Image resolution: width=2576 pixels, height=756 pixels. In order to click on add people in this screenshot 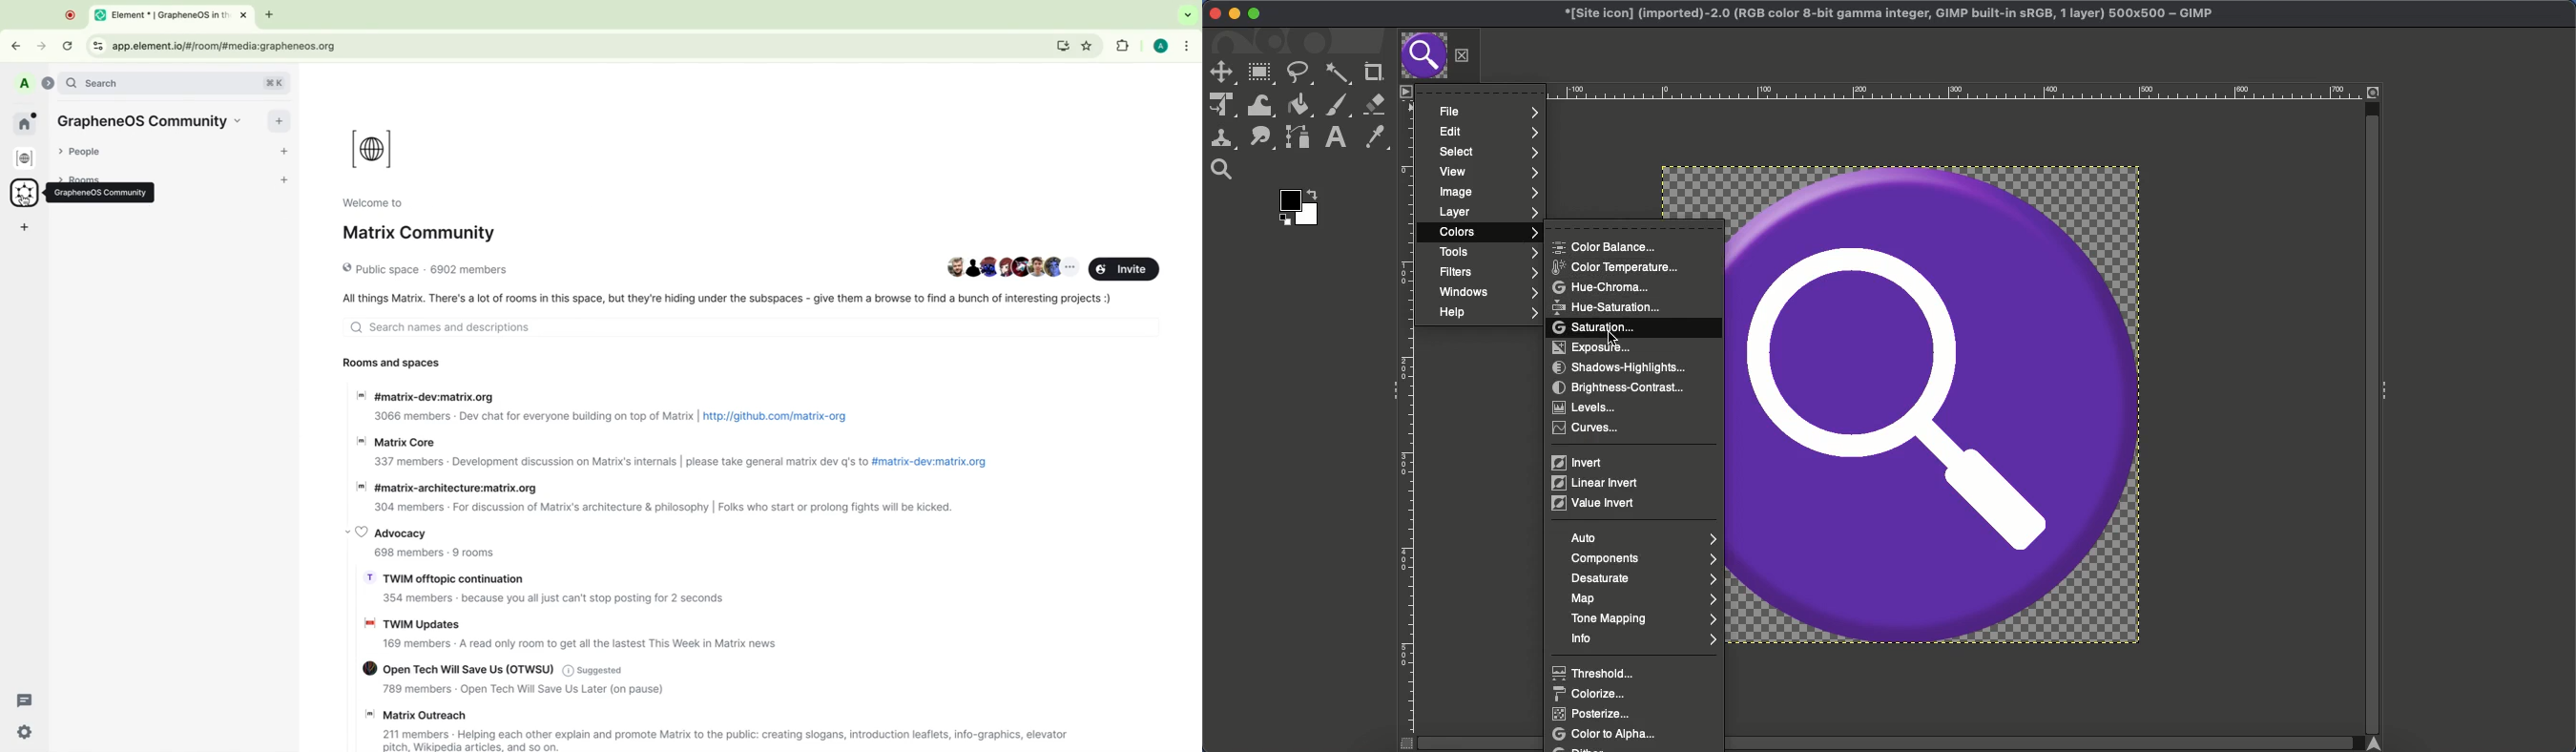, I will do `click(284, 153)`.